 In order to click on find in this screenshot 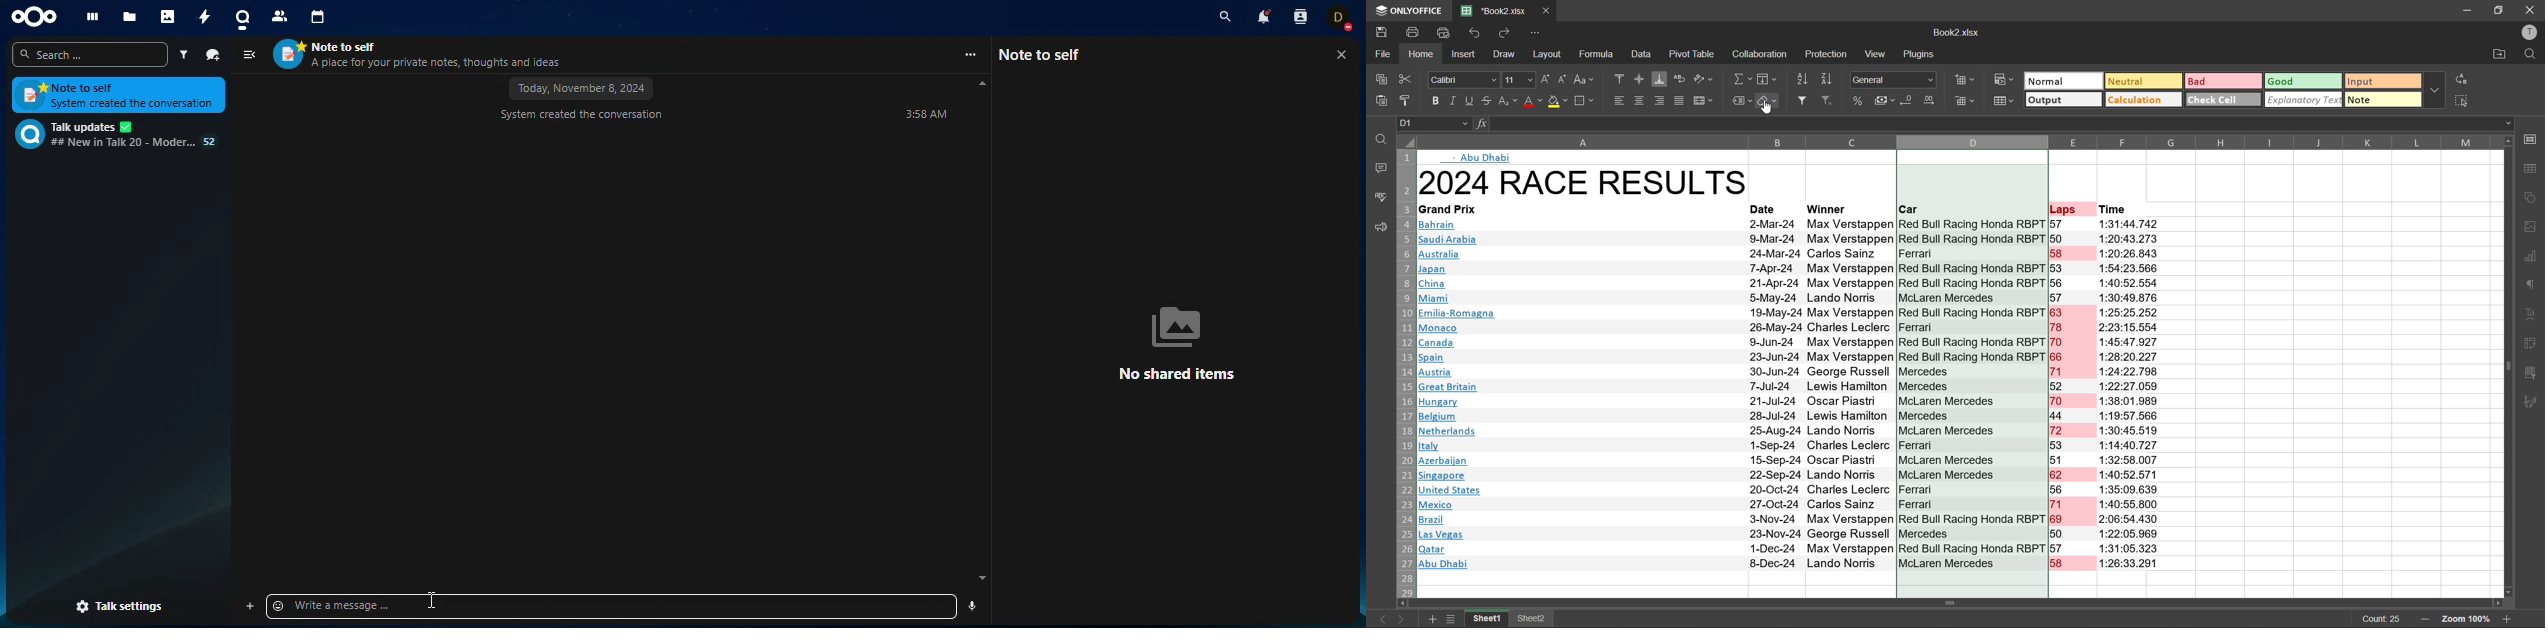, I will do `click(1381, 137)`.